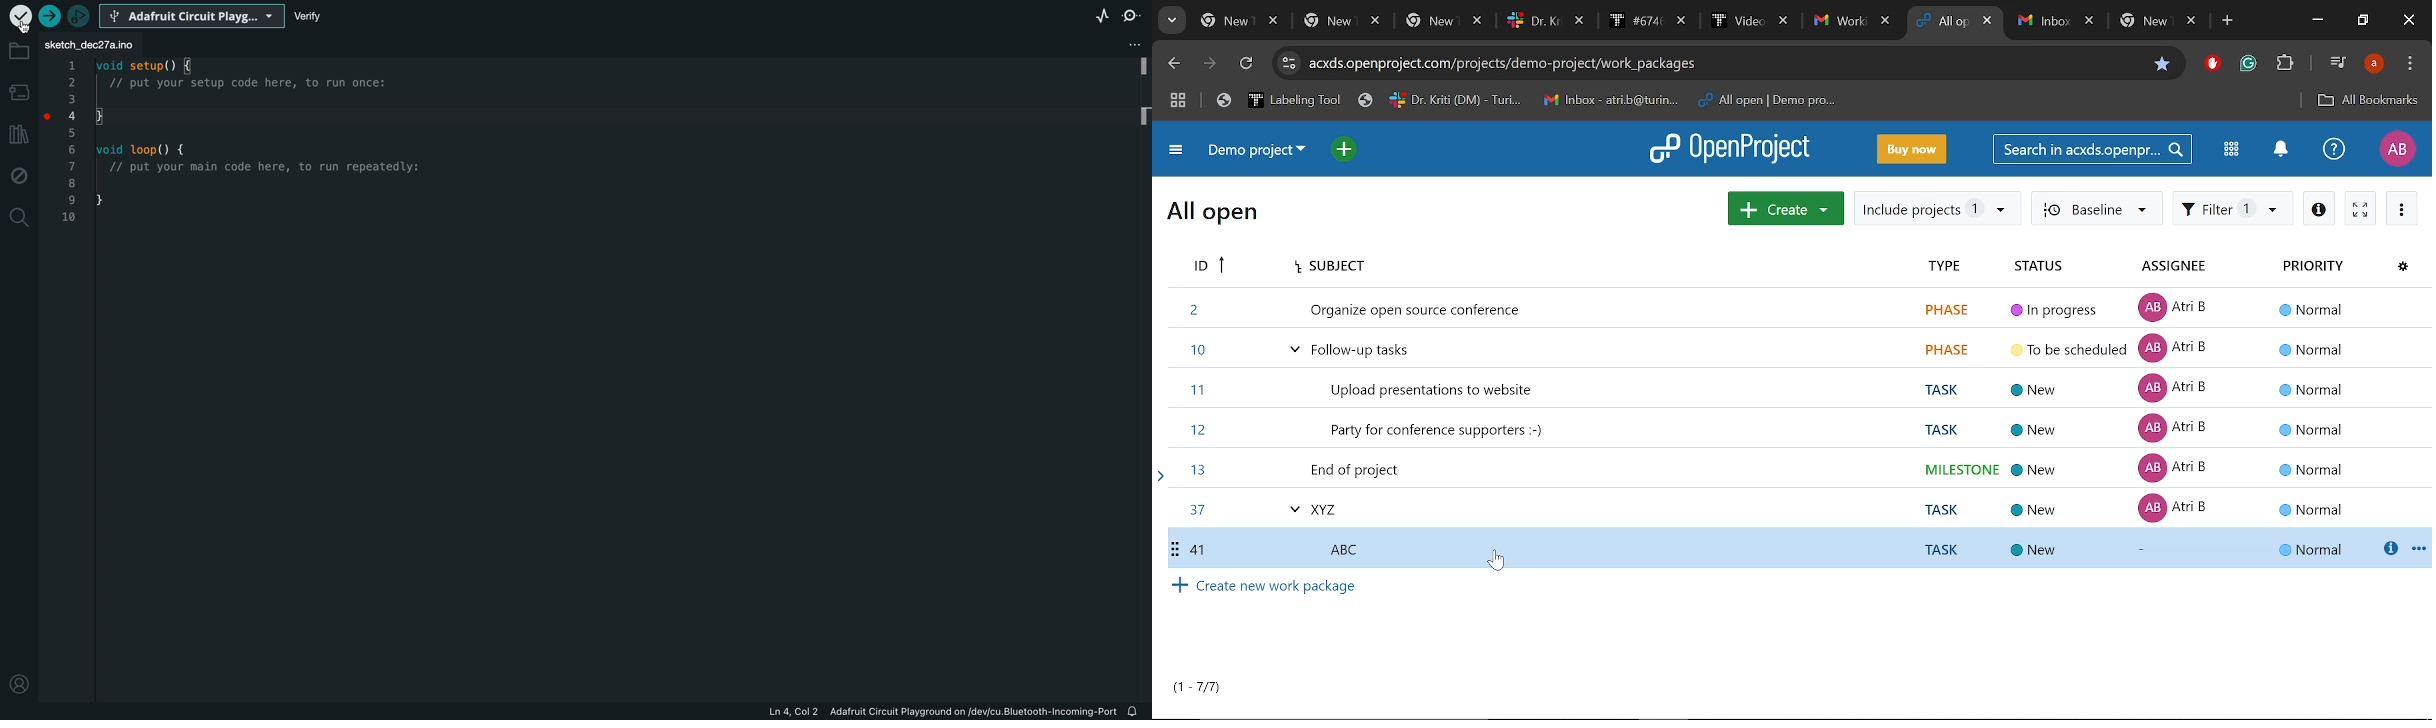 This screenshot has height=728, width=2436. What do you see at coordinates (1544, 21) in the screenshot?
I see `Other tabs` at bounding box center [1544, 21].